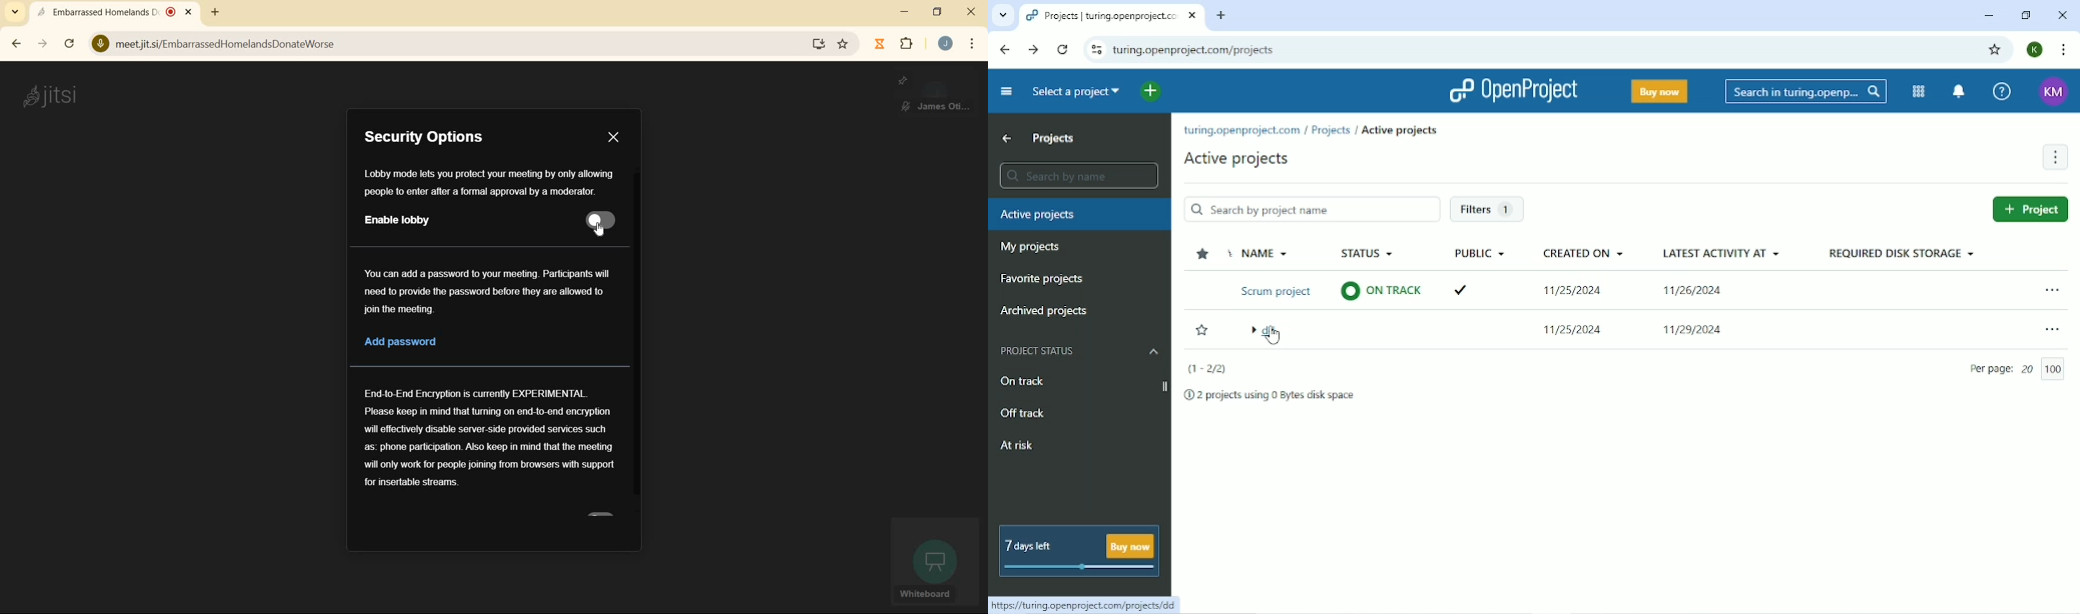 The image size is (2100, 616). Describe the element at coordinates (1400, 132) in the screenshot. I see `Archive projects` at that location.